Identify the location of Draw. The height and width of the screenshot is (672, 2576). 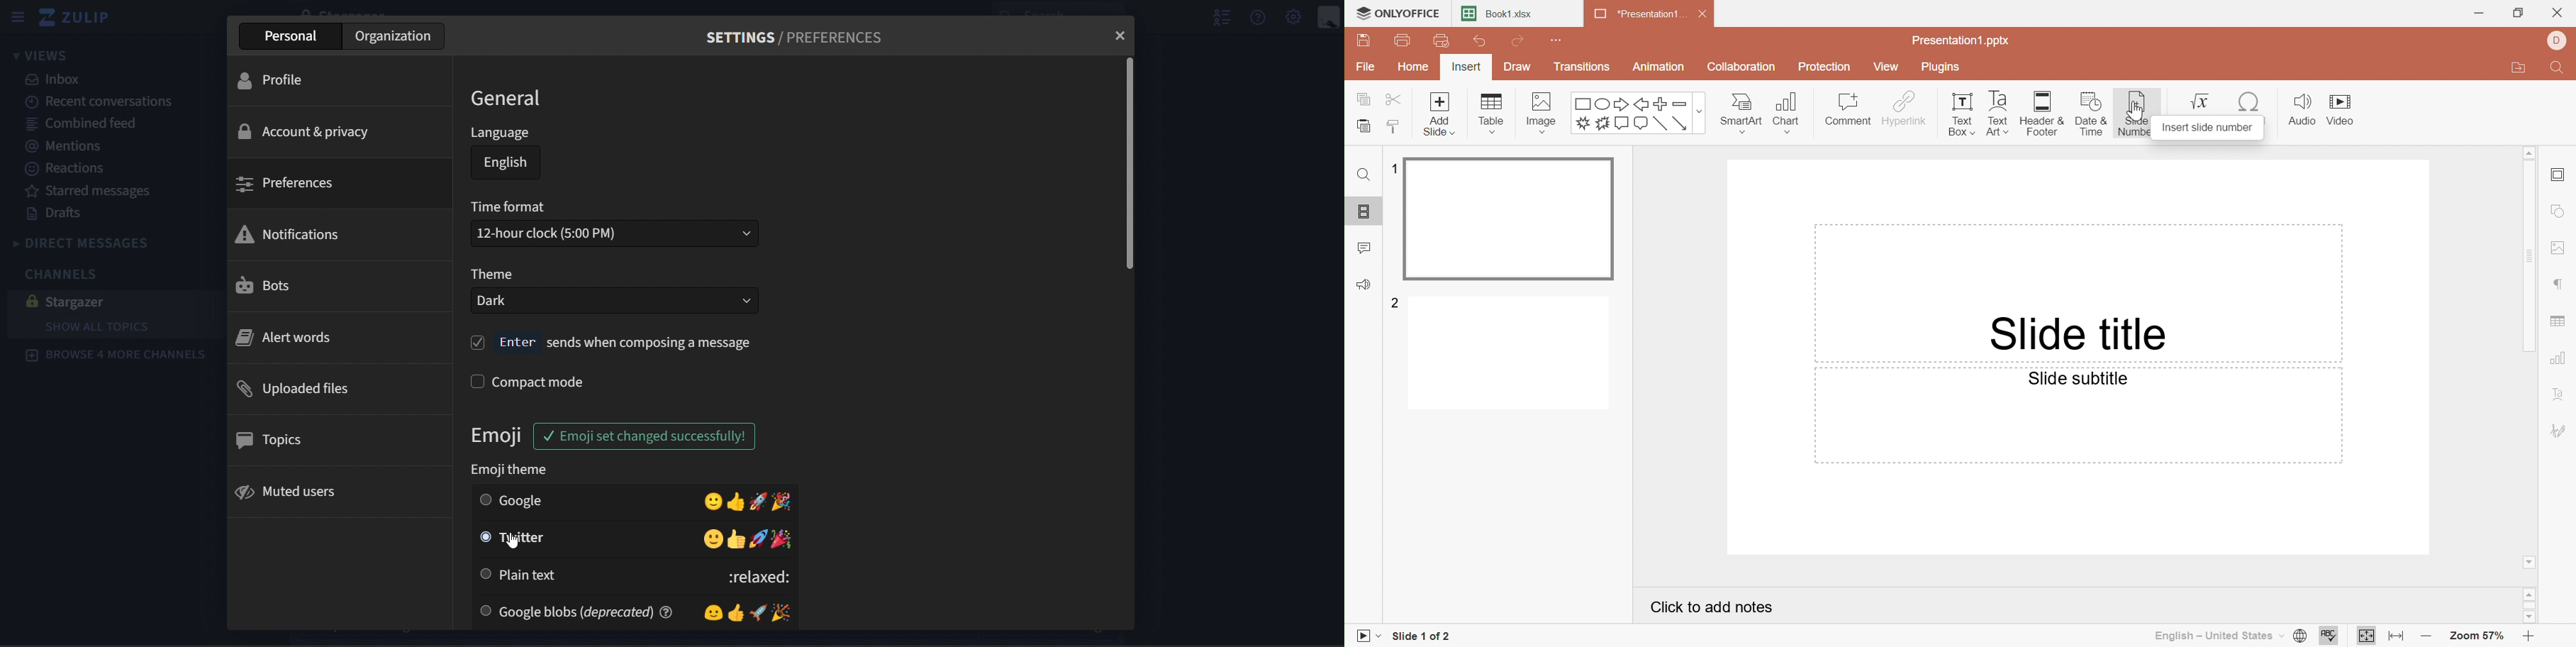
(1514, 67).